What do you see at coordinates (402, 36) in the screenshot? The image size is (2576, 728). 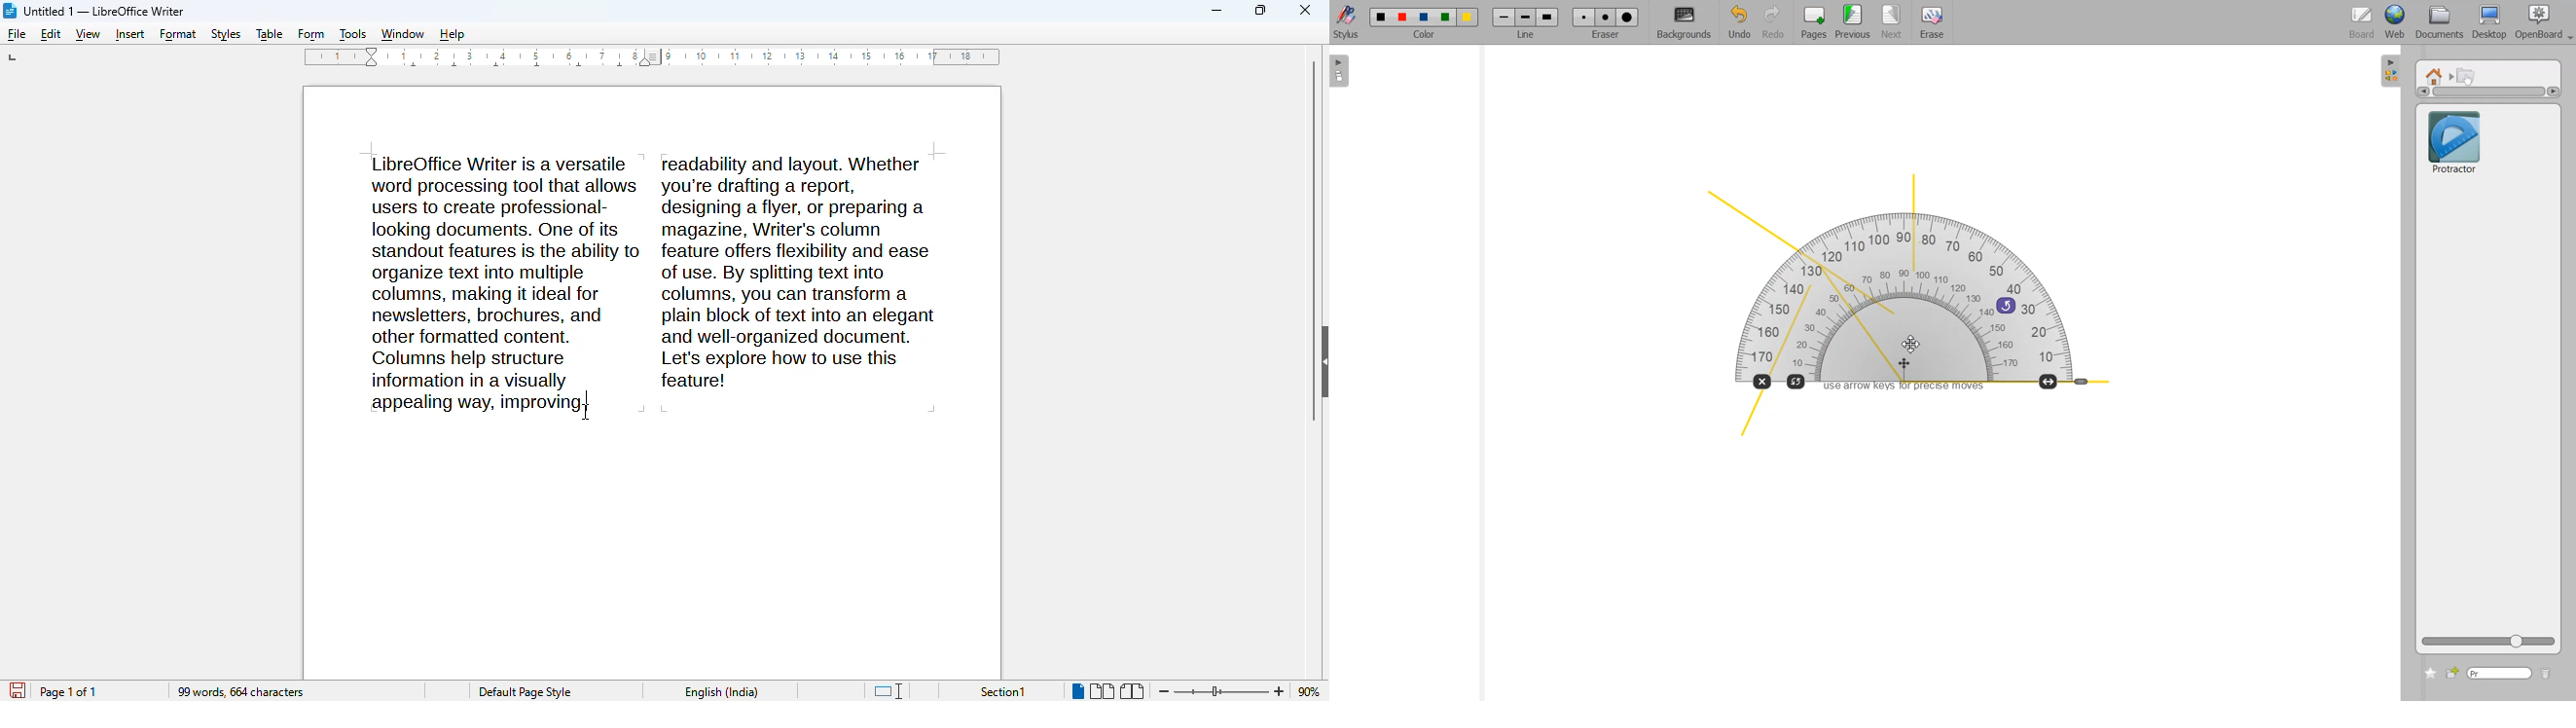 I see `window` at bounding box center [402, 36].